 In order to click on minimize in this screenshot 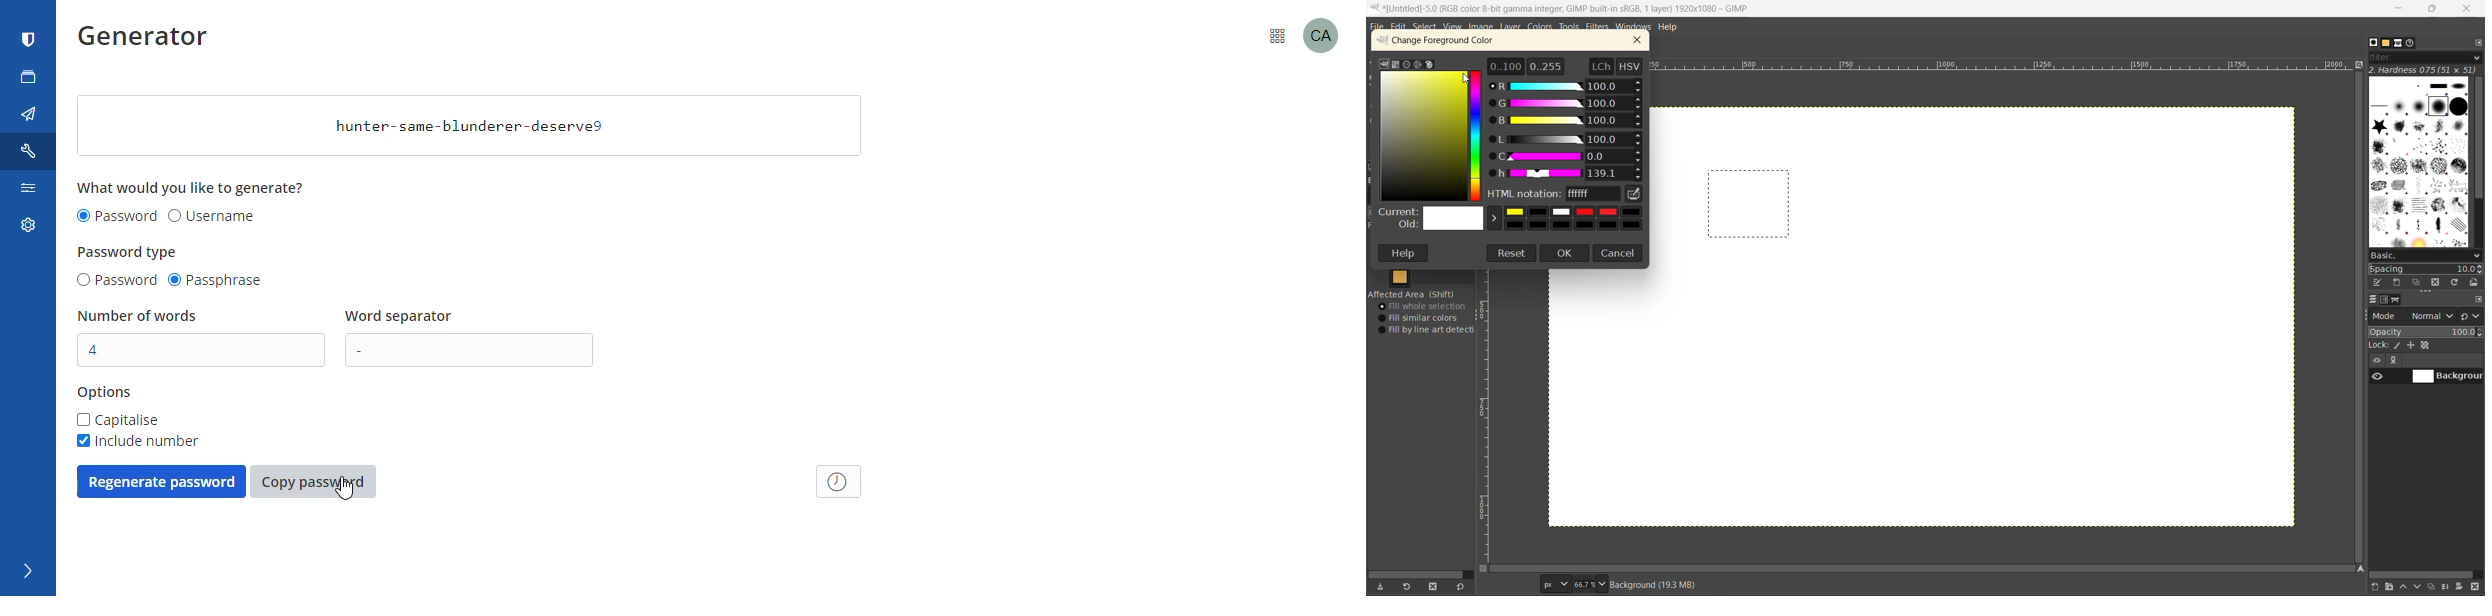, I will do `click(2401, 8)`.